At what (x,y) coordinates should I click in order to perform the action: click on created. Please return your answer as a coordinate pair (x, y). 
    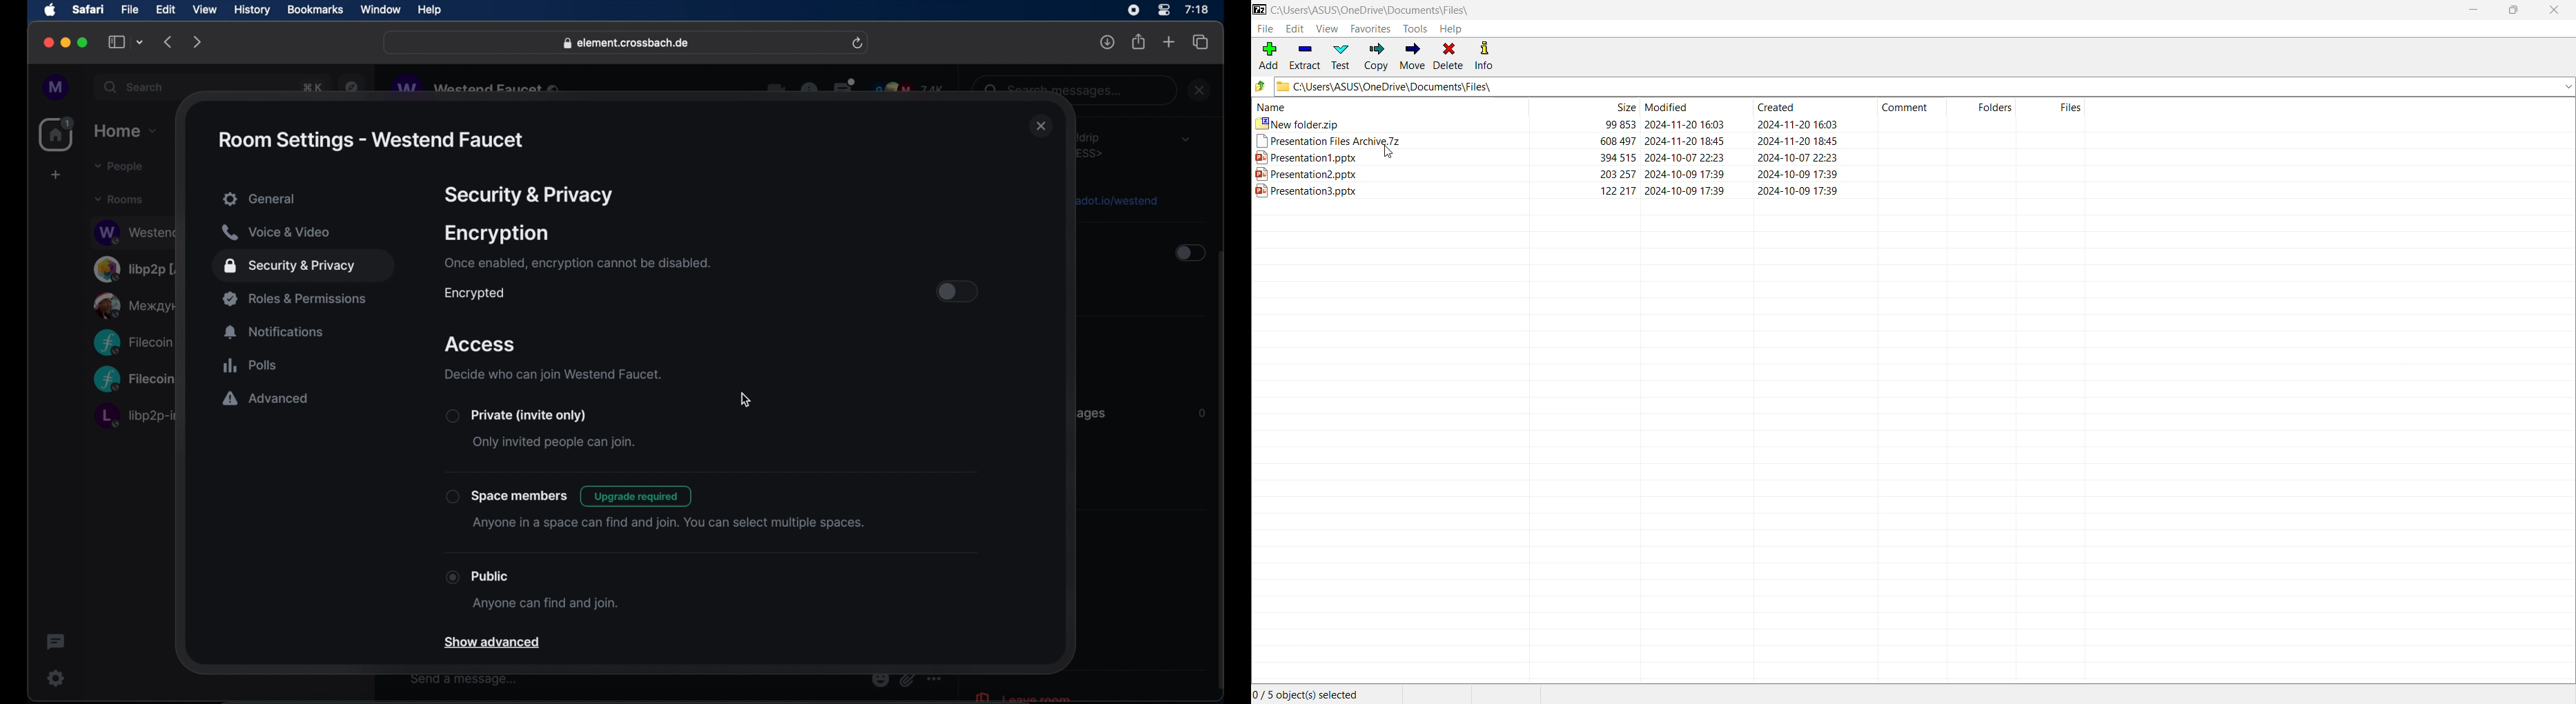
    Looking at the image, I should click on (1807, 108).